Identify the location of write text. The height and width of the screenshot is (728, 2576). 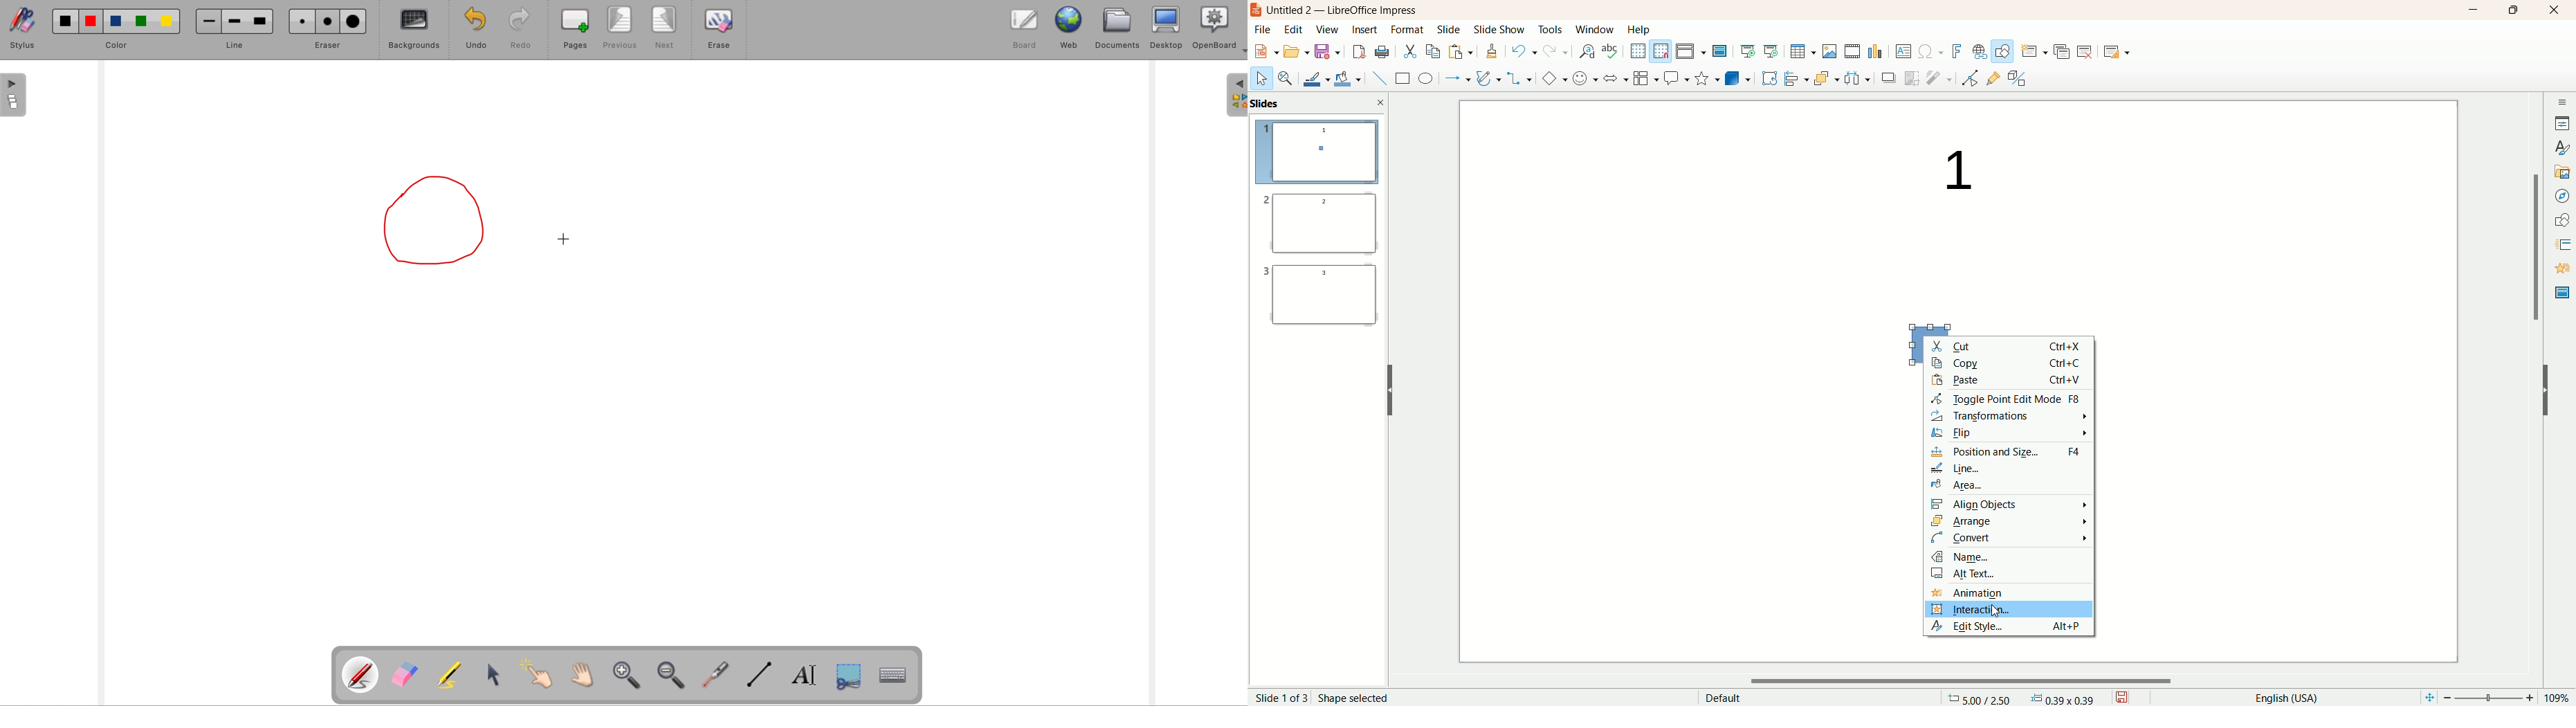
(806, 678).